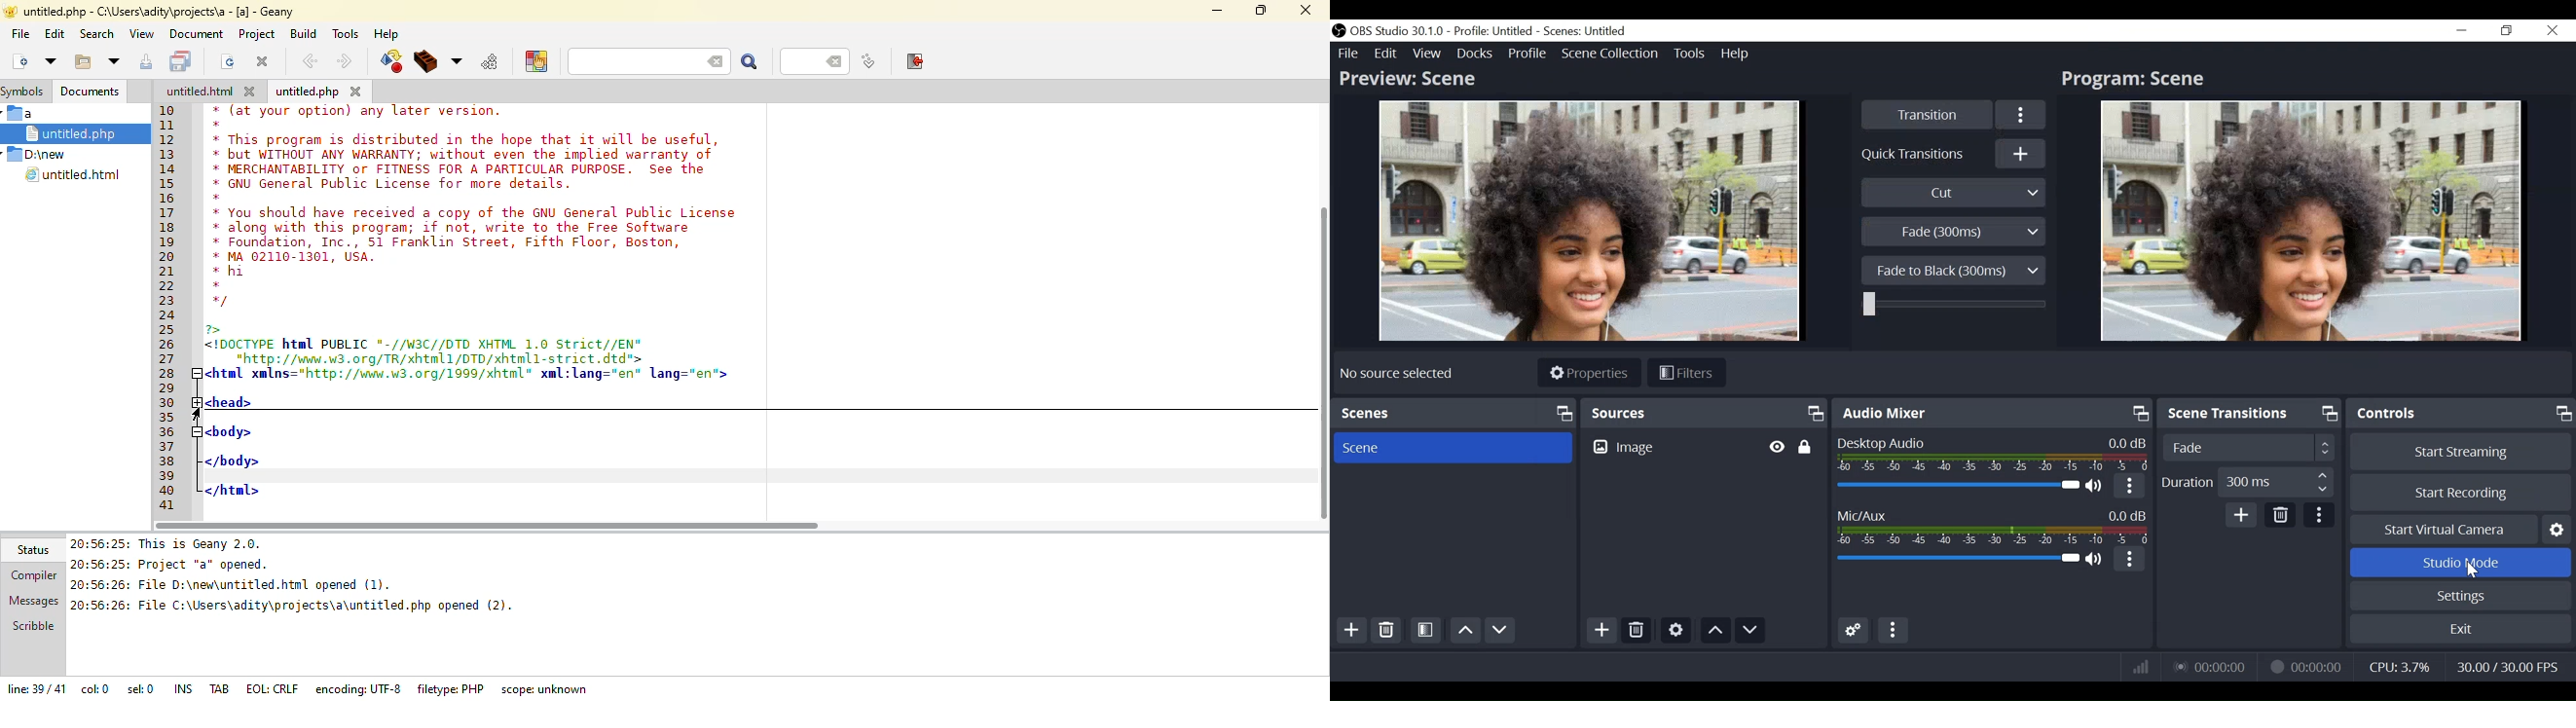 Image resolution: width=2576 pixels, height=728 pixels. I want to click on Preview: Scene, so click(1412, 80).